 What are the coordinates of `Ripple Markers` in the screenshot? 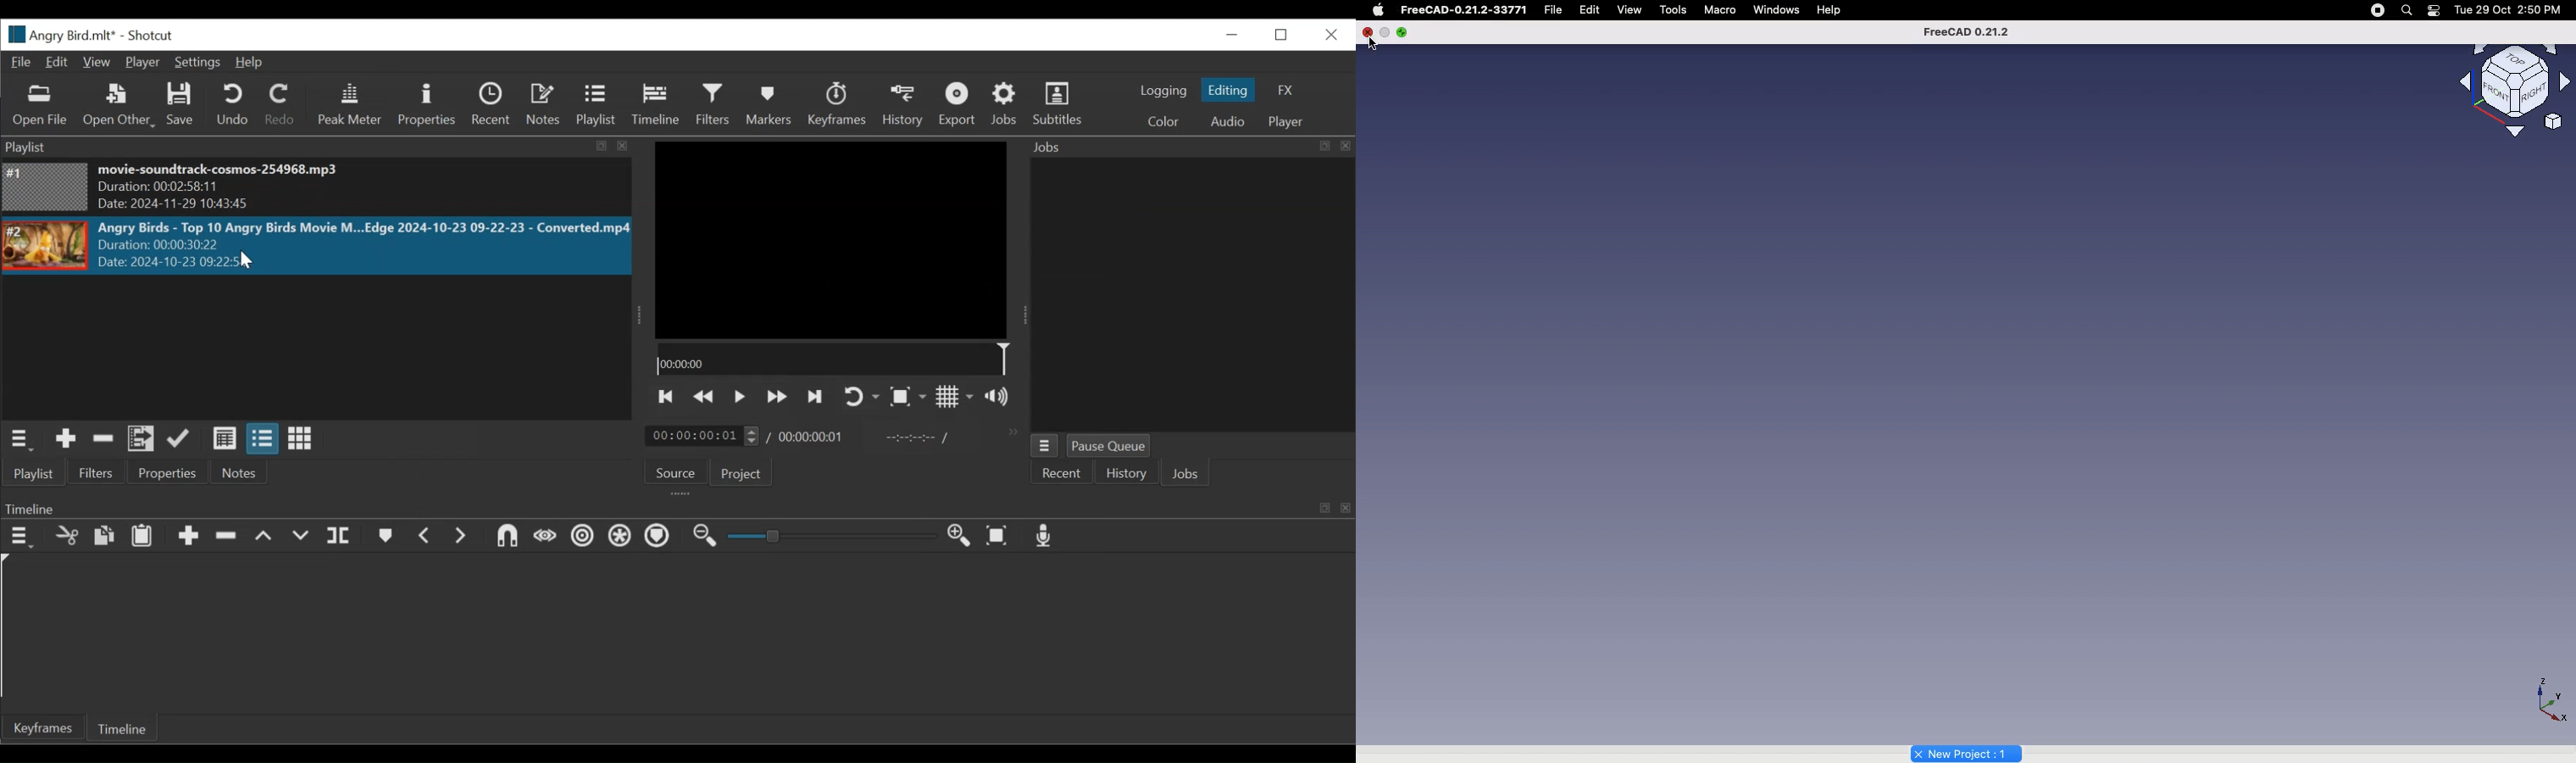 It's located at (657, 538).